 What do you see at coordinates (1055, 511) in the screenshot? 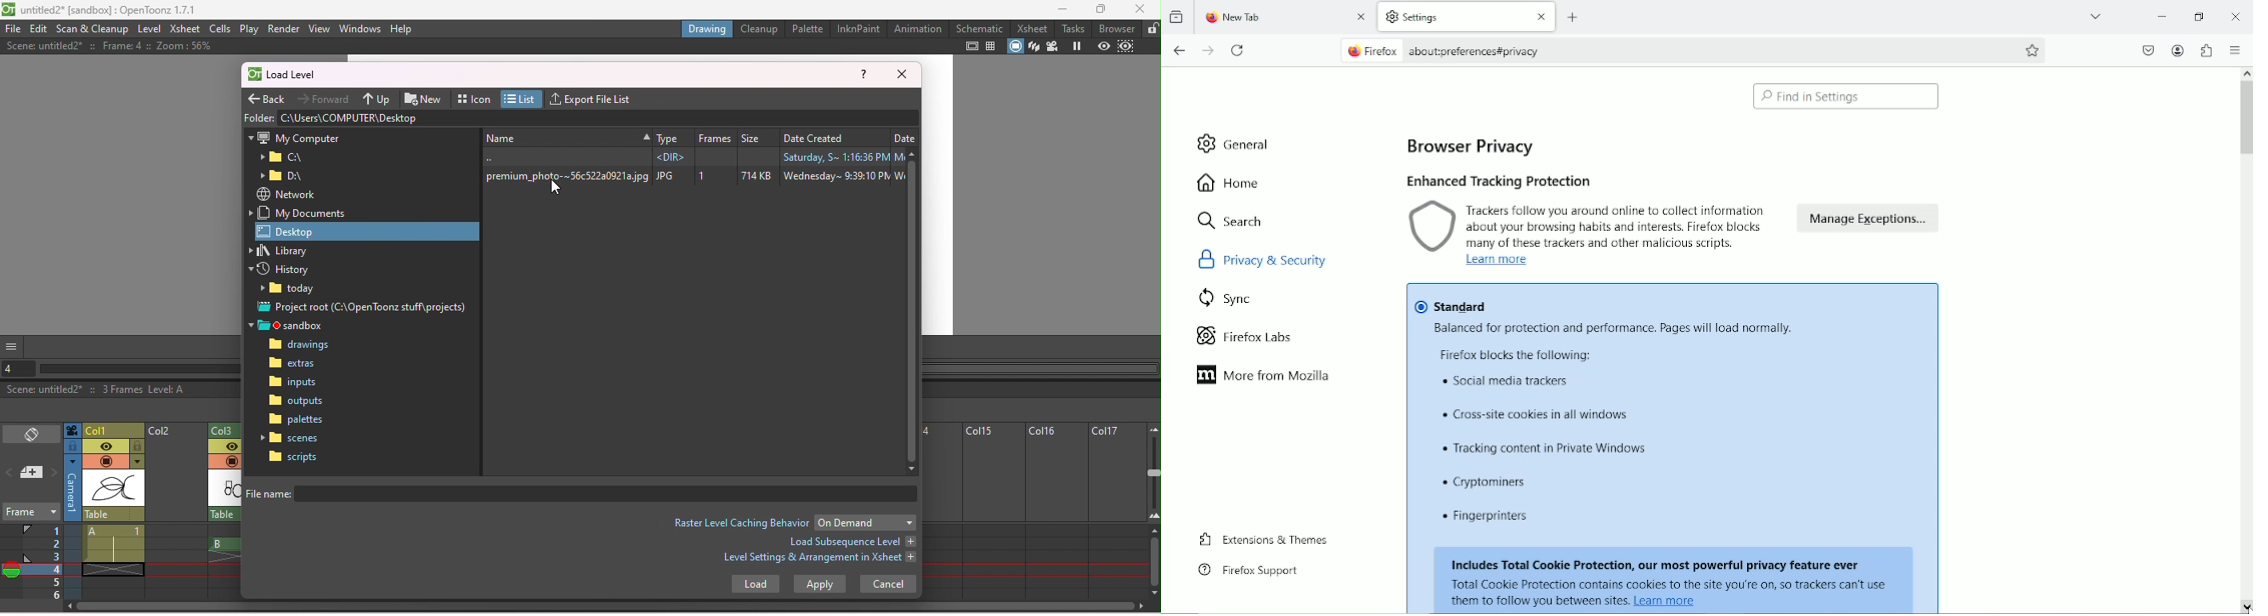
I see `Column 16` at bounding box center [1055, 511].